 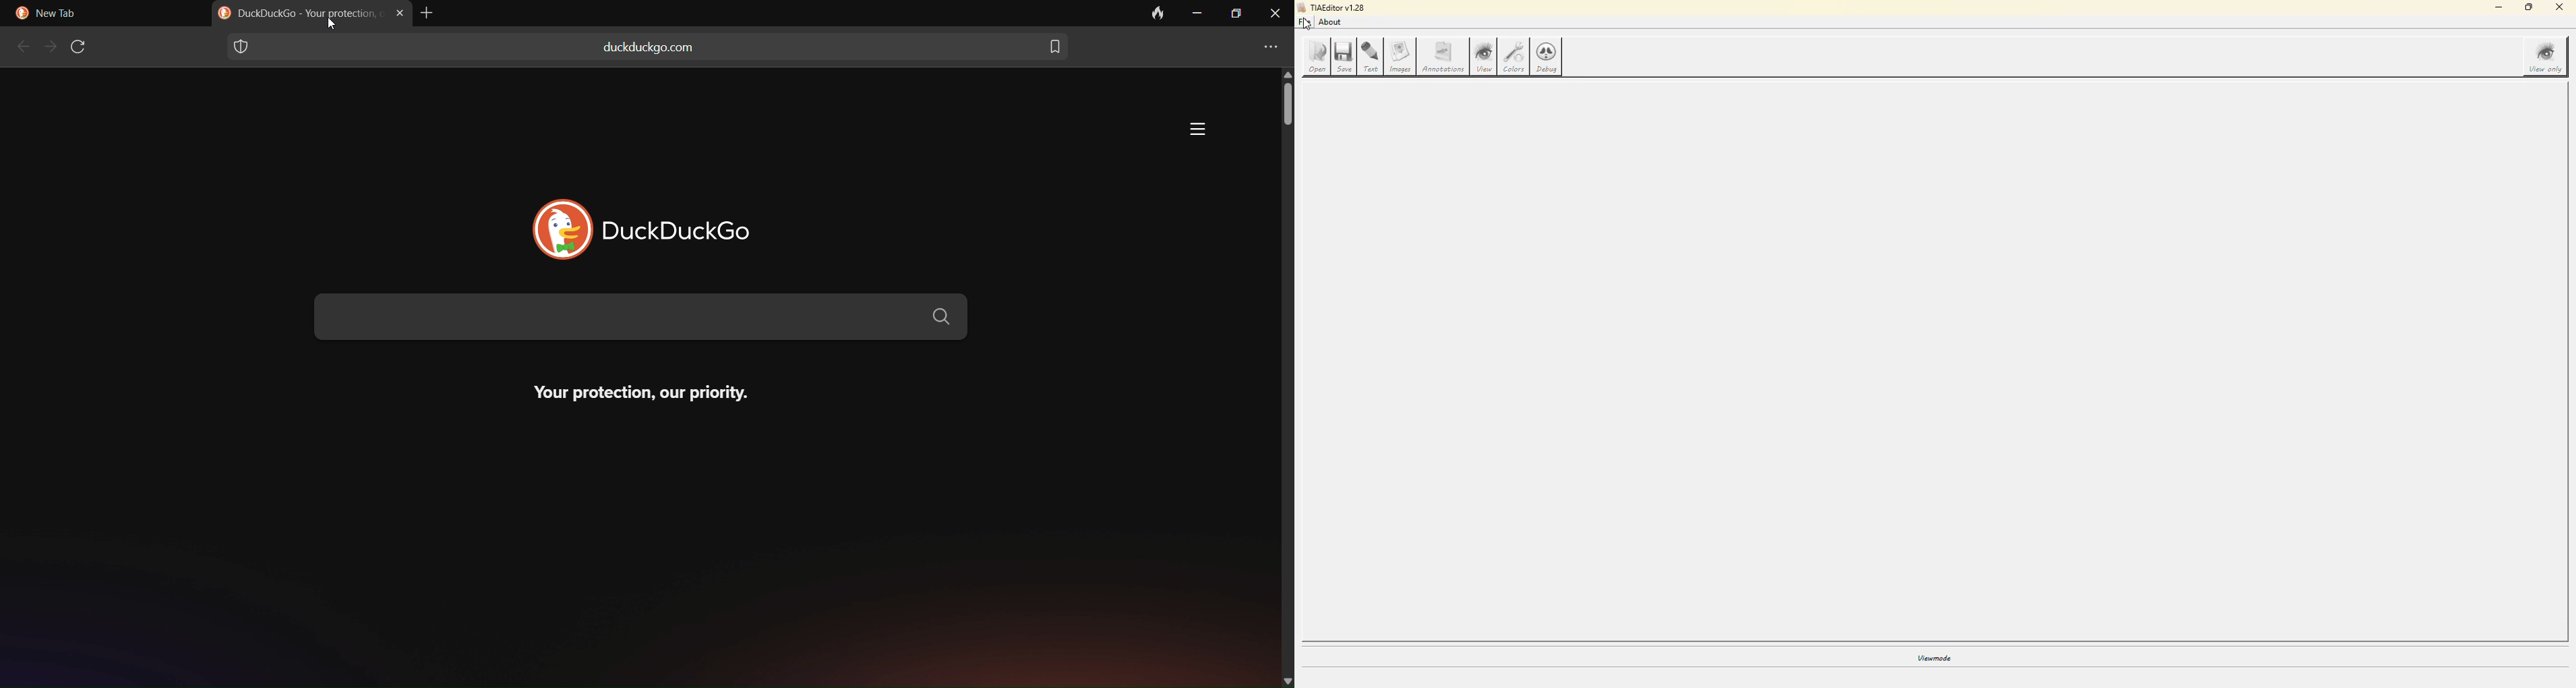 What do you see at coordinates (1143, 14) in the screenshot?
I see `clear data` at bounding box center [1143, 14].